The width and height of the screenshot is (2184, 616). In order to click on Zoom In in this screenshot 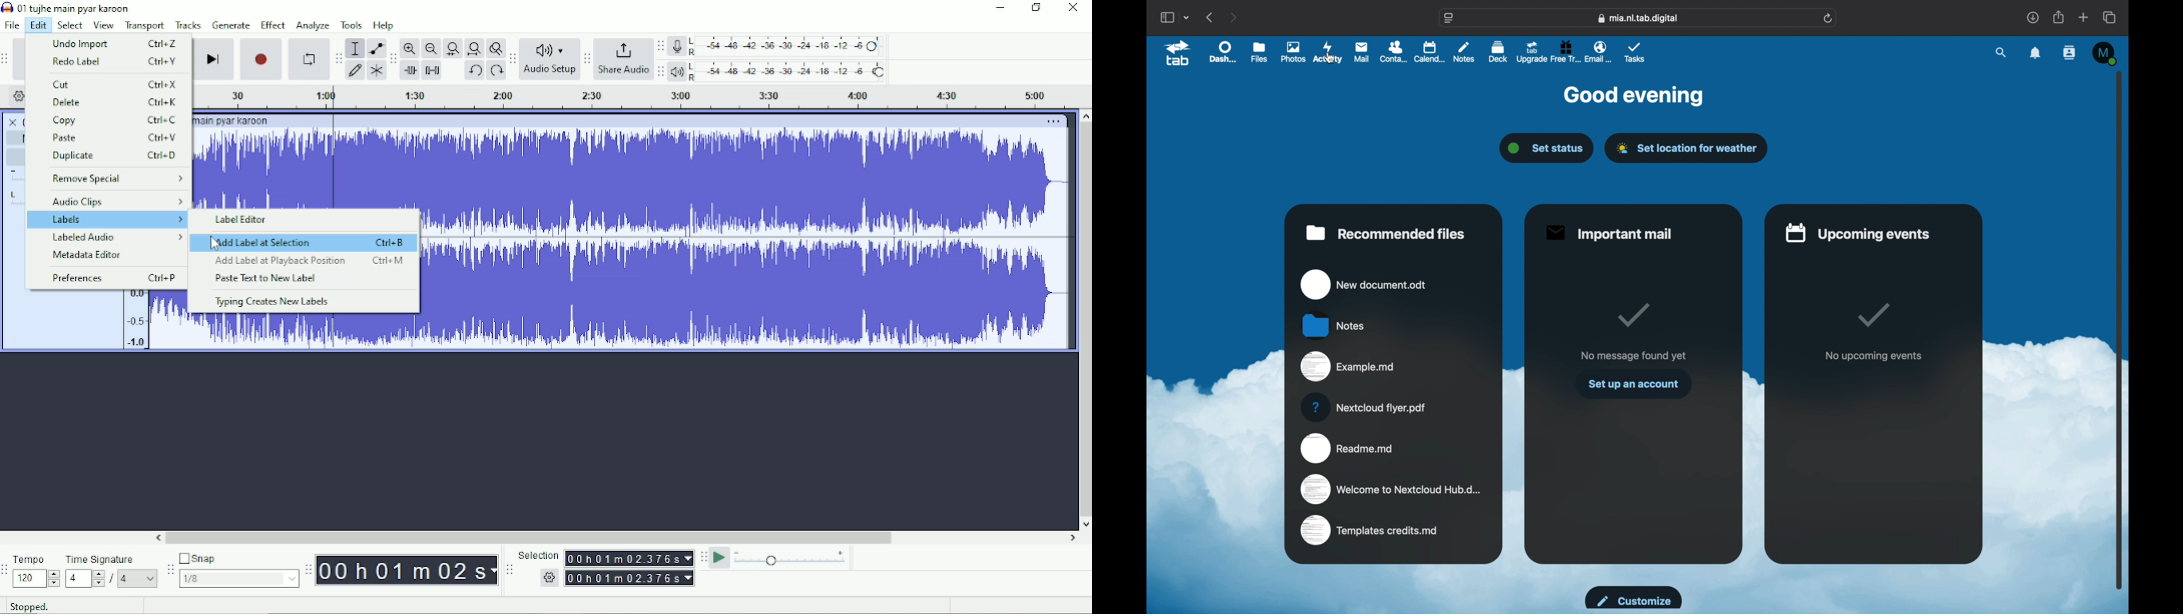, I will do `click(410, 49)`.